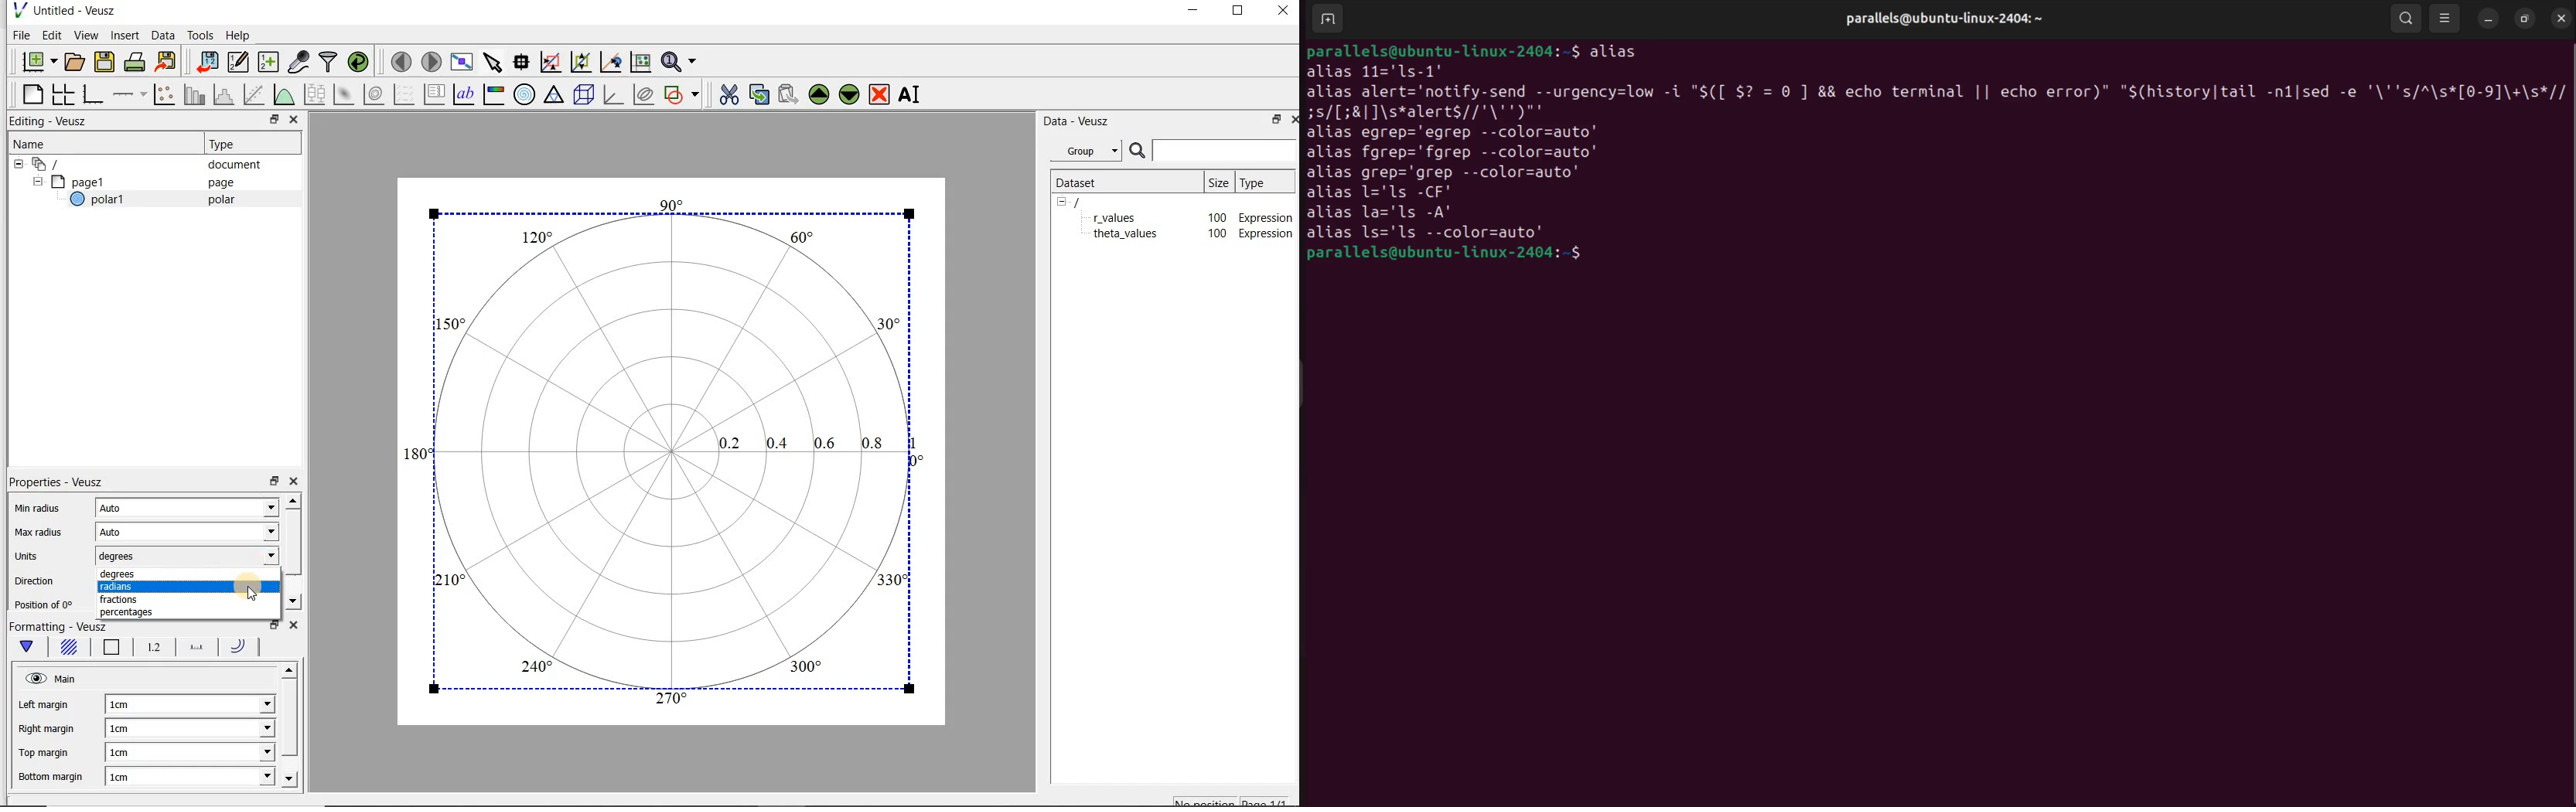 The height and width of the screenshot is (812, 2576). I want to click on theta_values, so click(1128, 217).